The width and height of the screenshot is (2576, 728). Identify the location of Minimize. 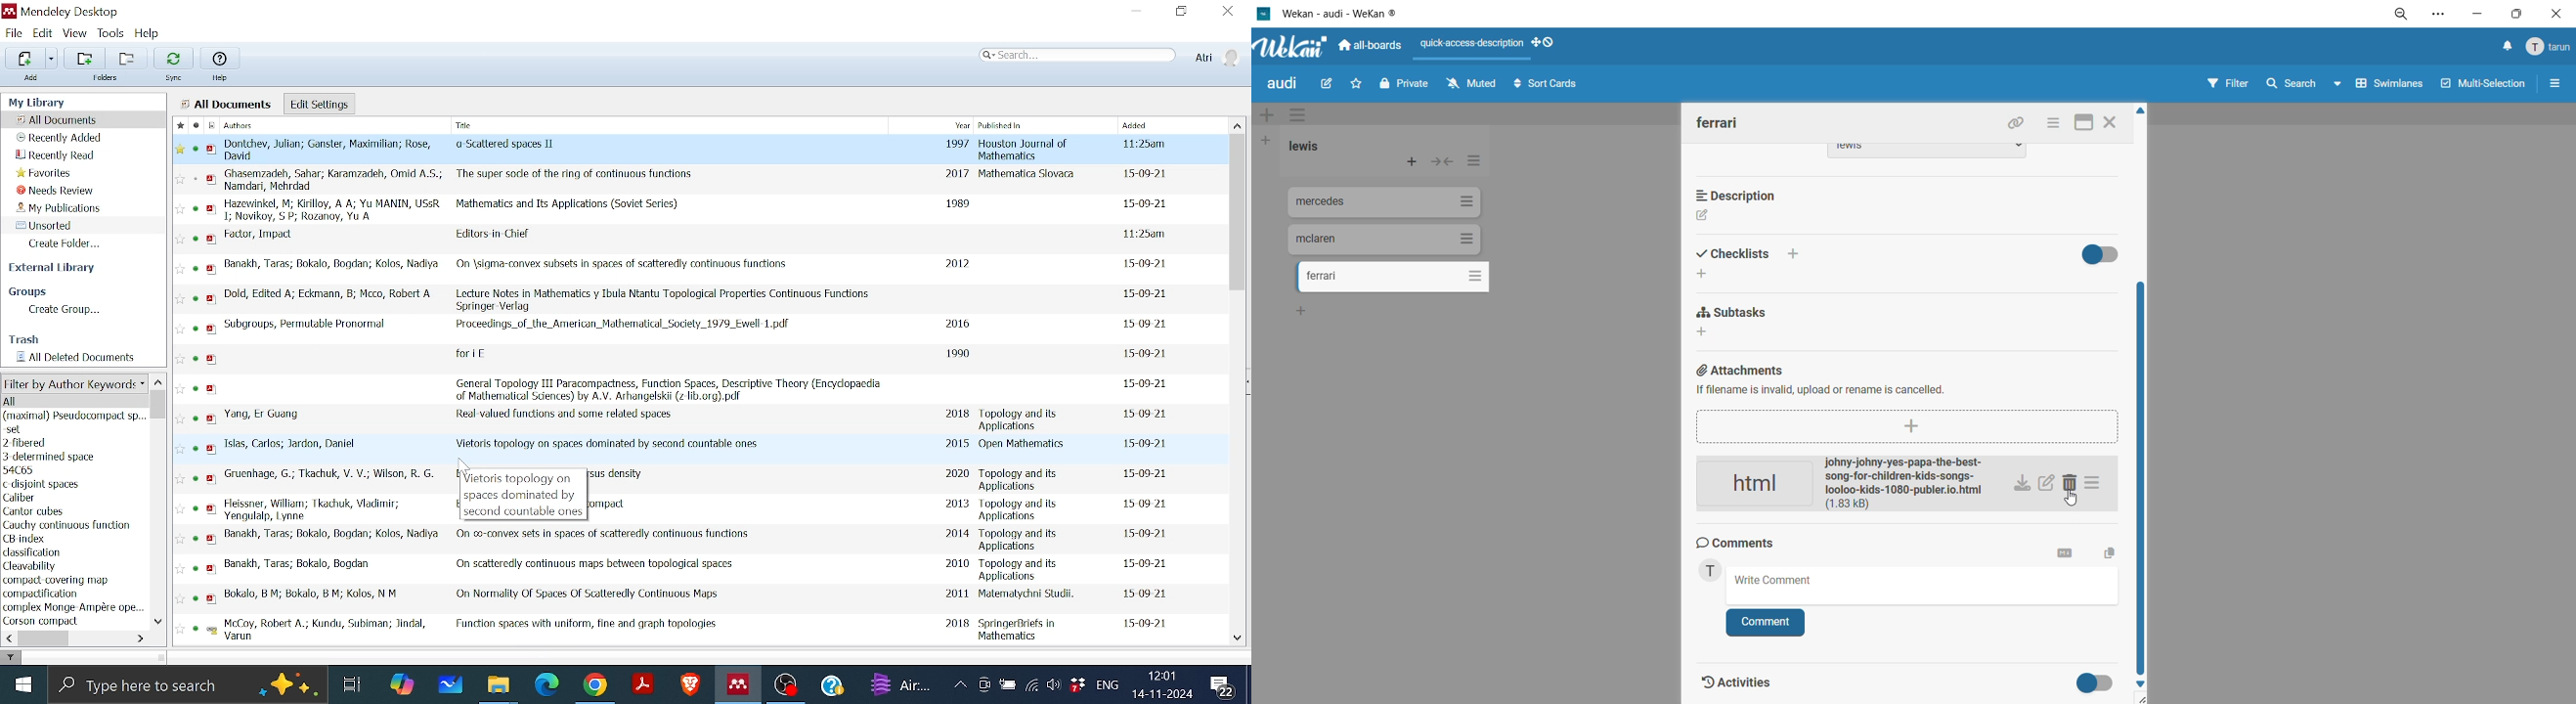
(1136, 11).